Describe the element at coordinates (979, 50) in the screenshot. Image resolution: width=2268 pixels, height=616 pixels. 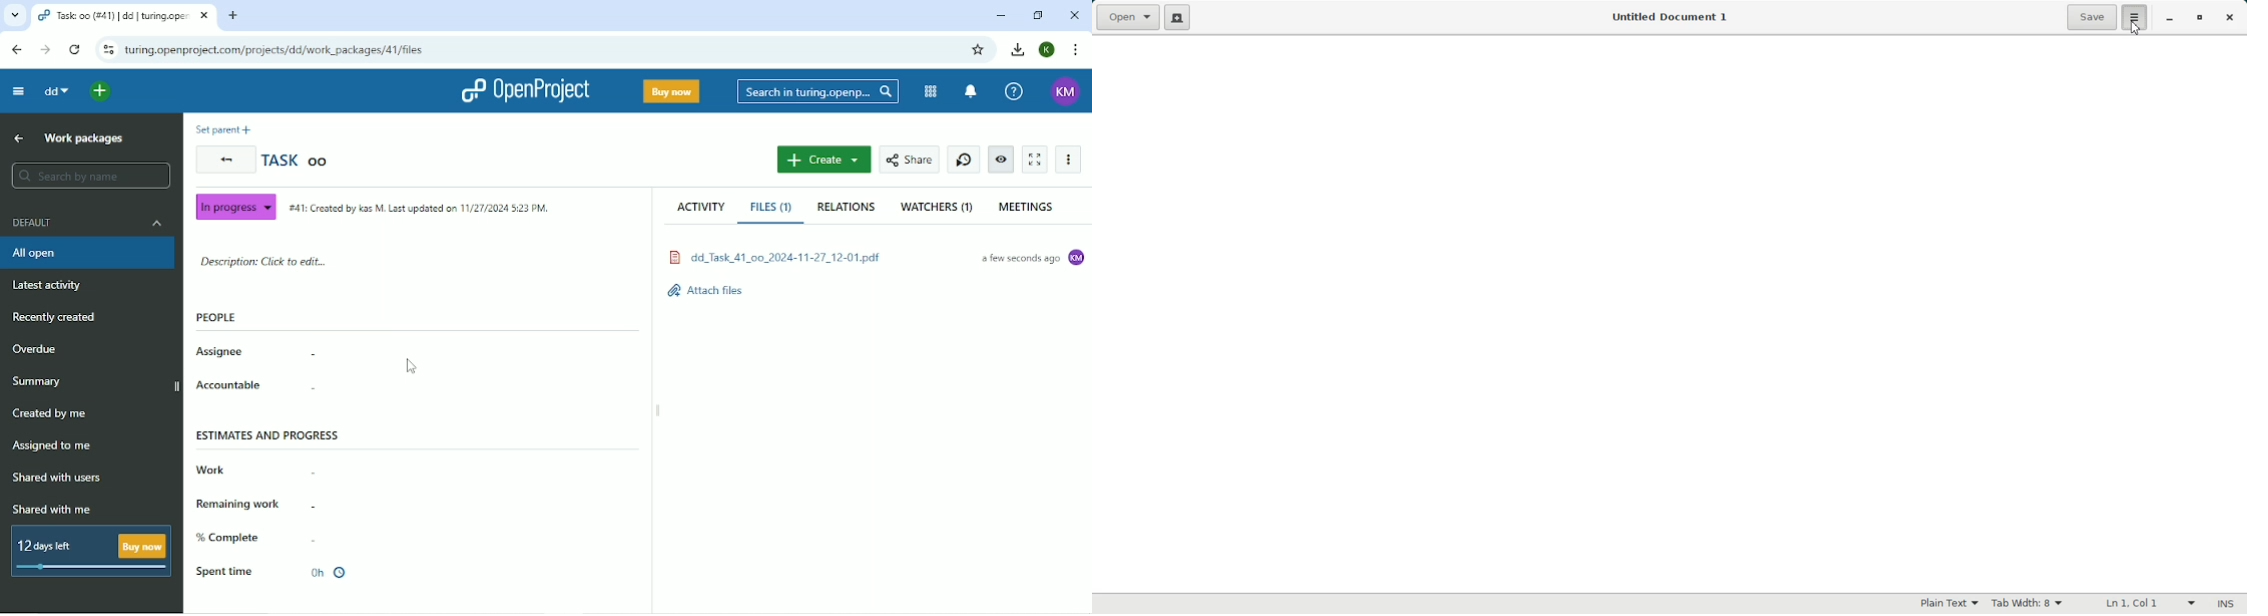
I see `Bookmark this tab` at that location.